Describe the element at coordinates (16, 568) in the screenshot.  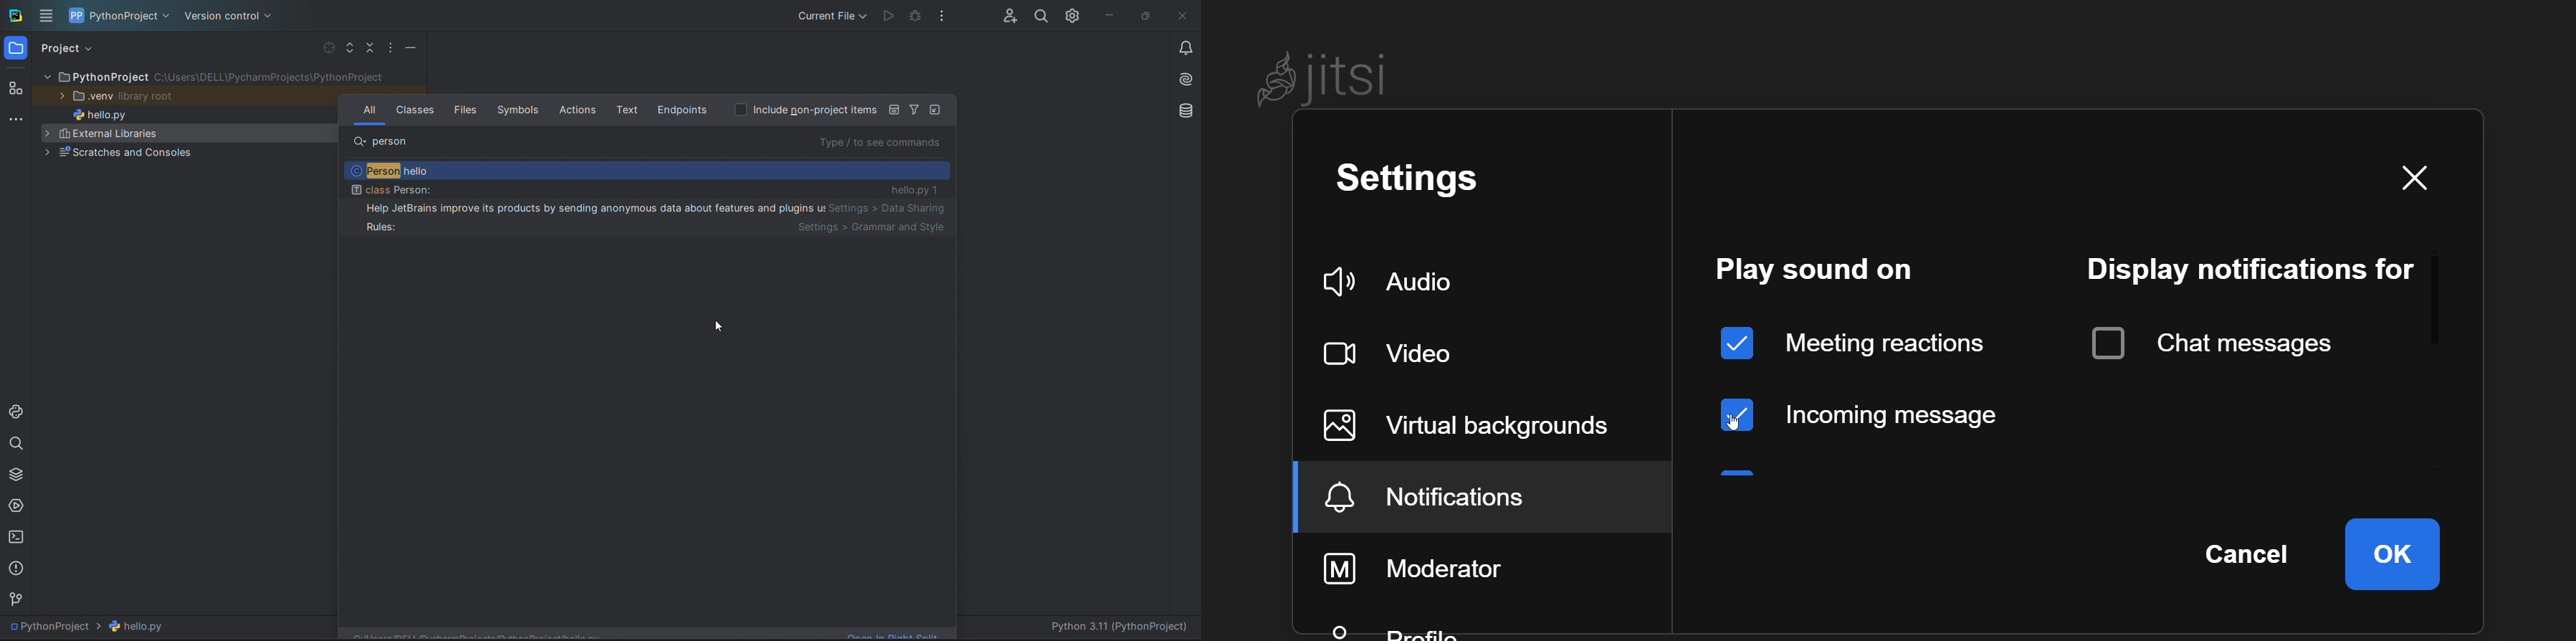
I see `problems` at that location.